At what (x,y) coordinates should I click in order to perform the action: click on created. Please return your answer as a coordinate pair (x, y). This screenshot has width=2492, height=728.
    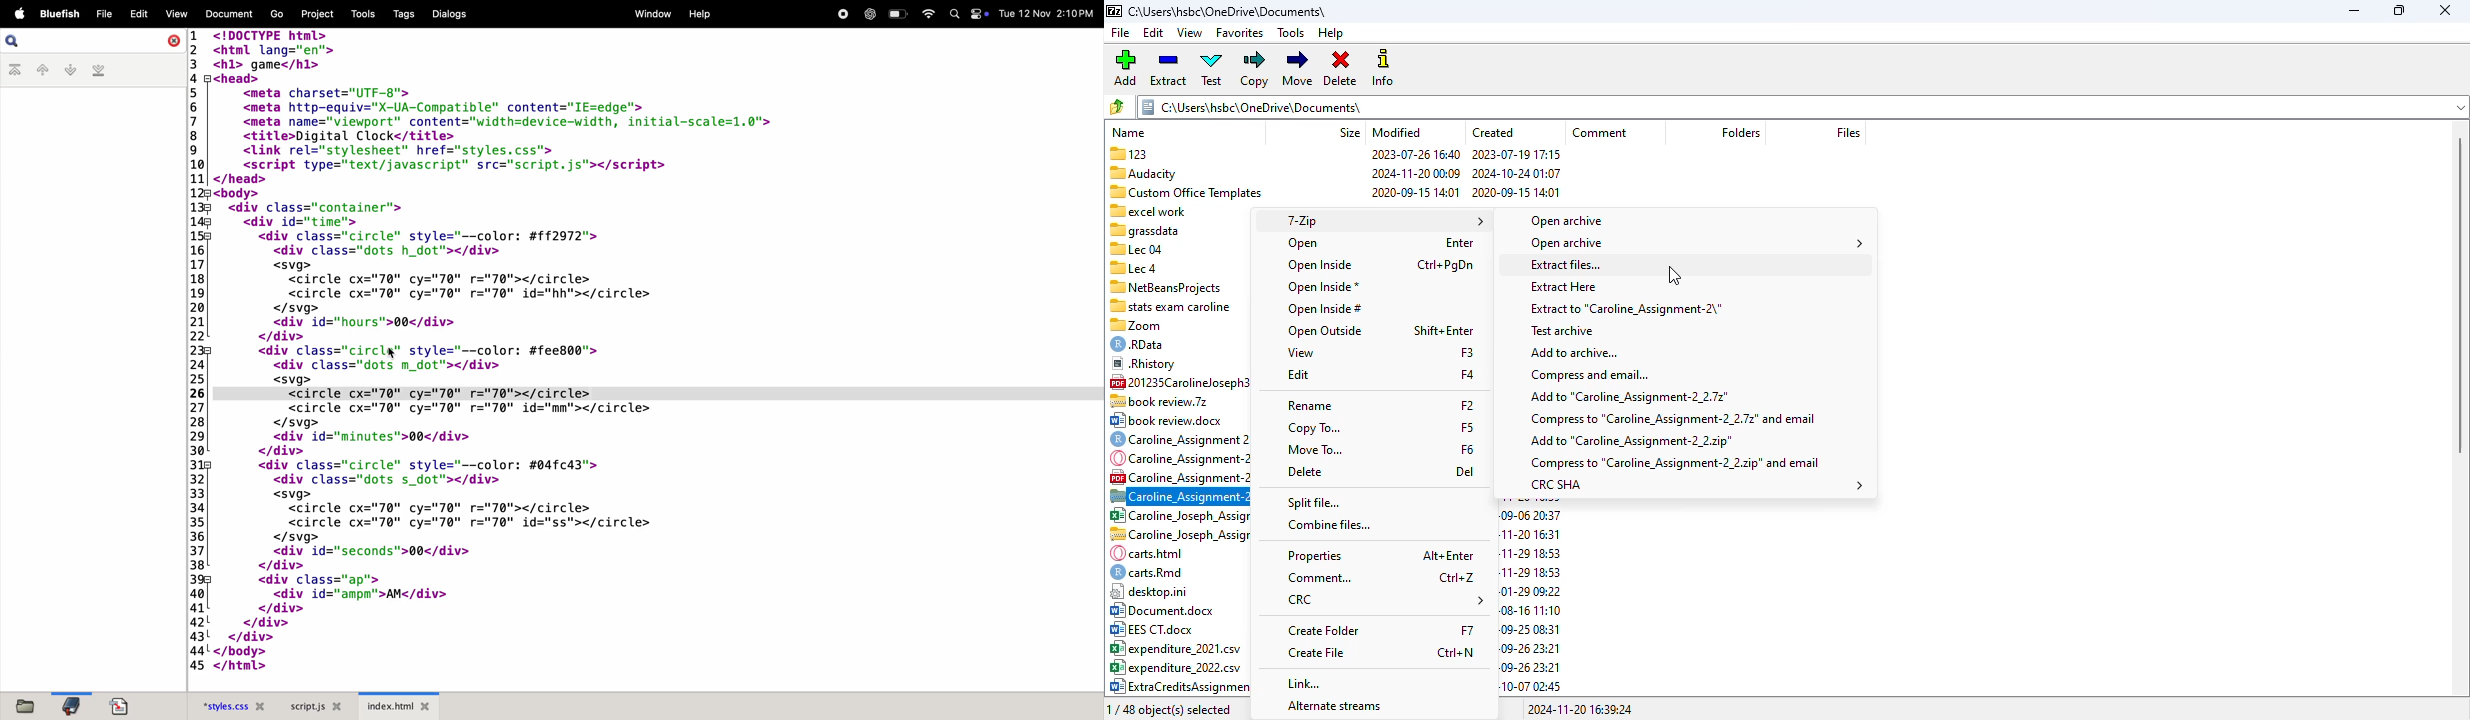
    Looking at the image, I should click on (1494, 132).